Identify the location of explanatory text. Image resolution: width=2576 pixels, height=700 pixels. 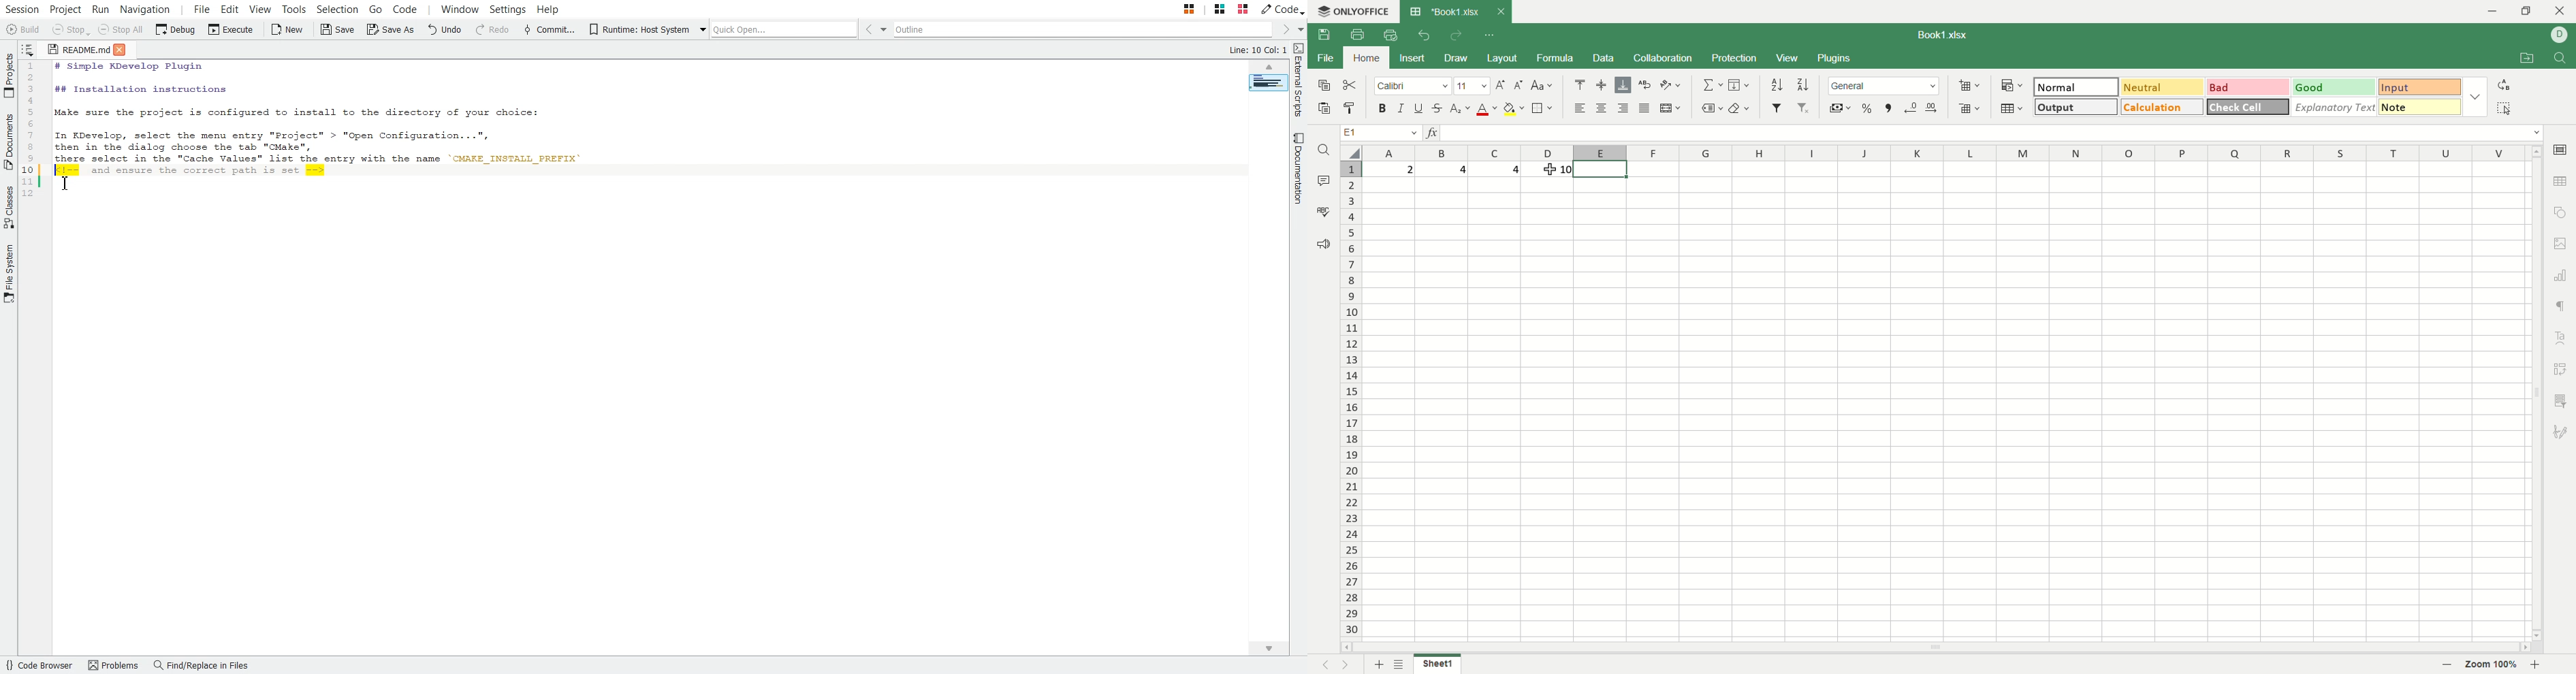
(2335, 106).